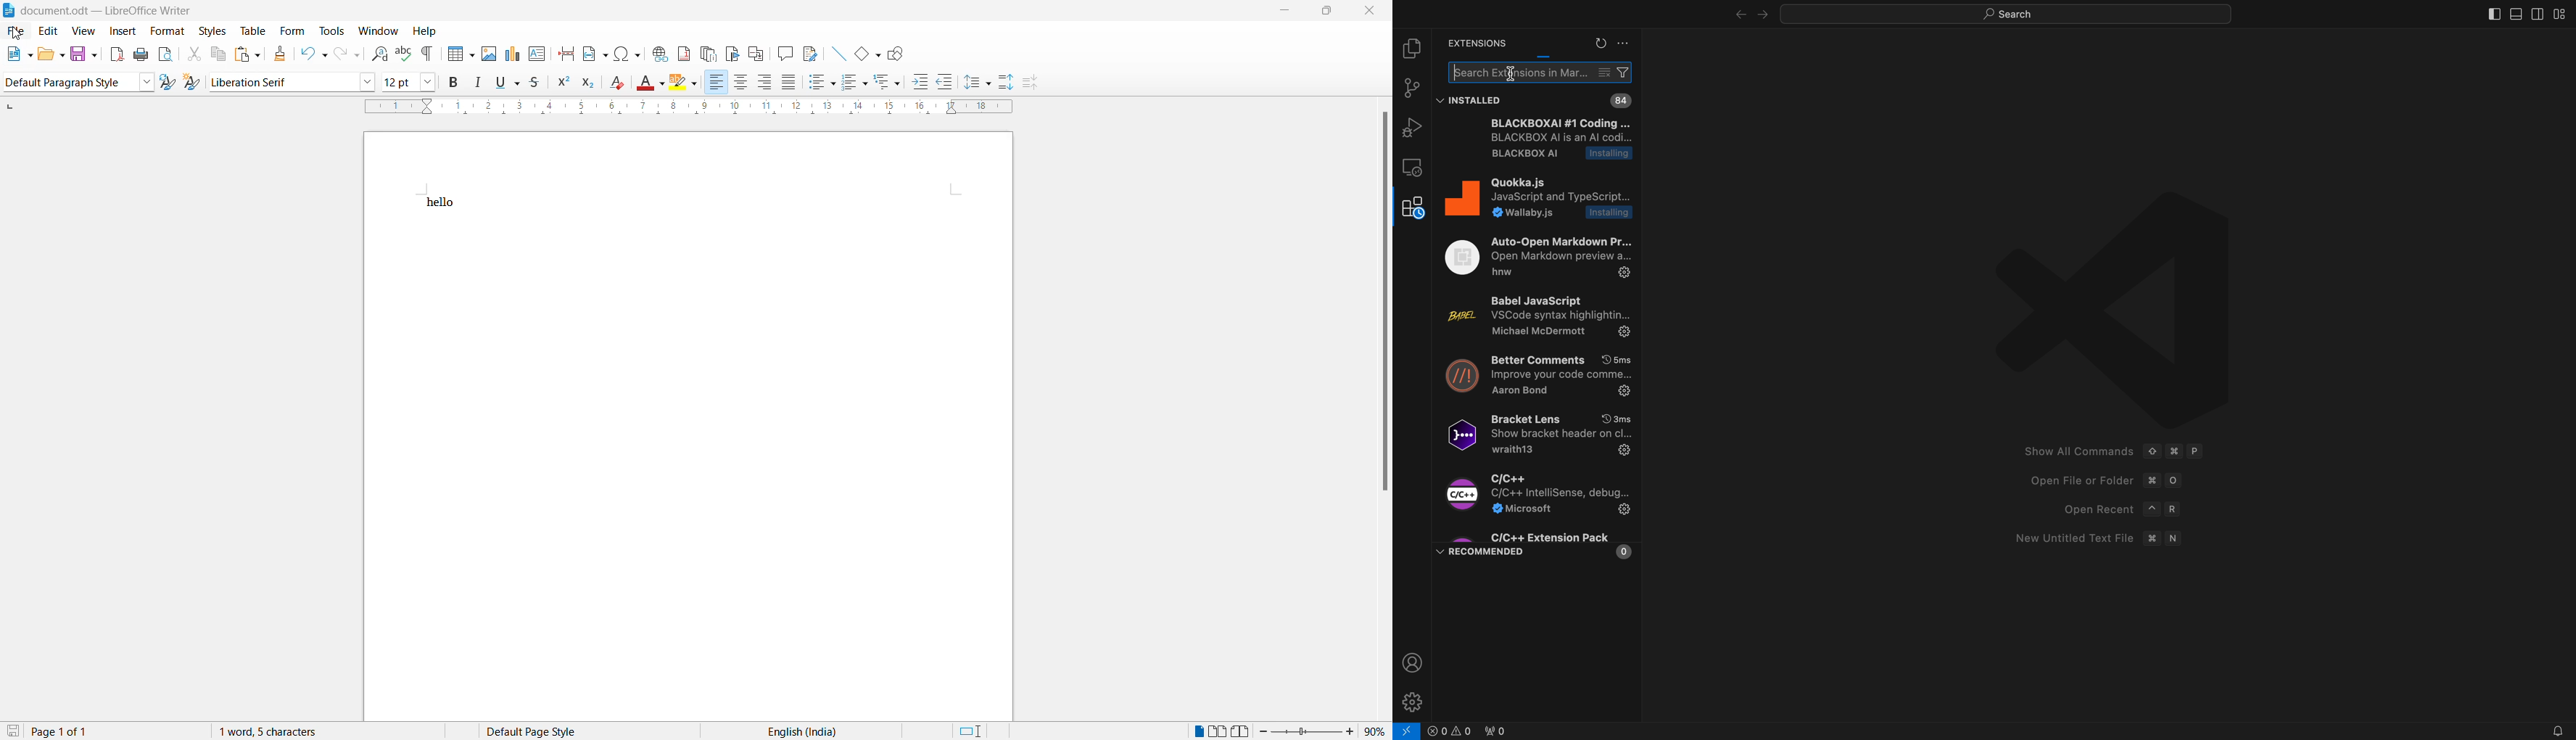  What do you see at coordinates (276, 54) in the screenshot?
I see `Clone formatting` at bounding box center [276, 54].